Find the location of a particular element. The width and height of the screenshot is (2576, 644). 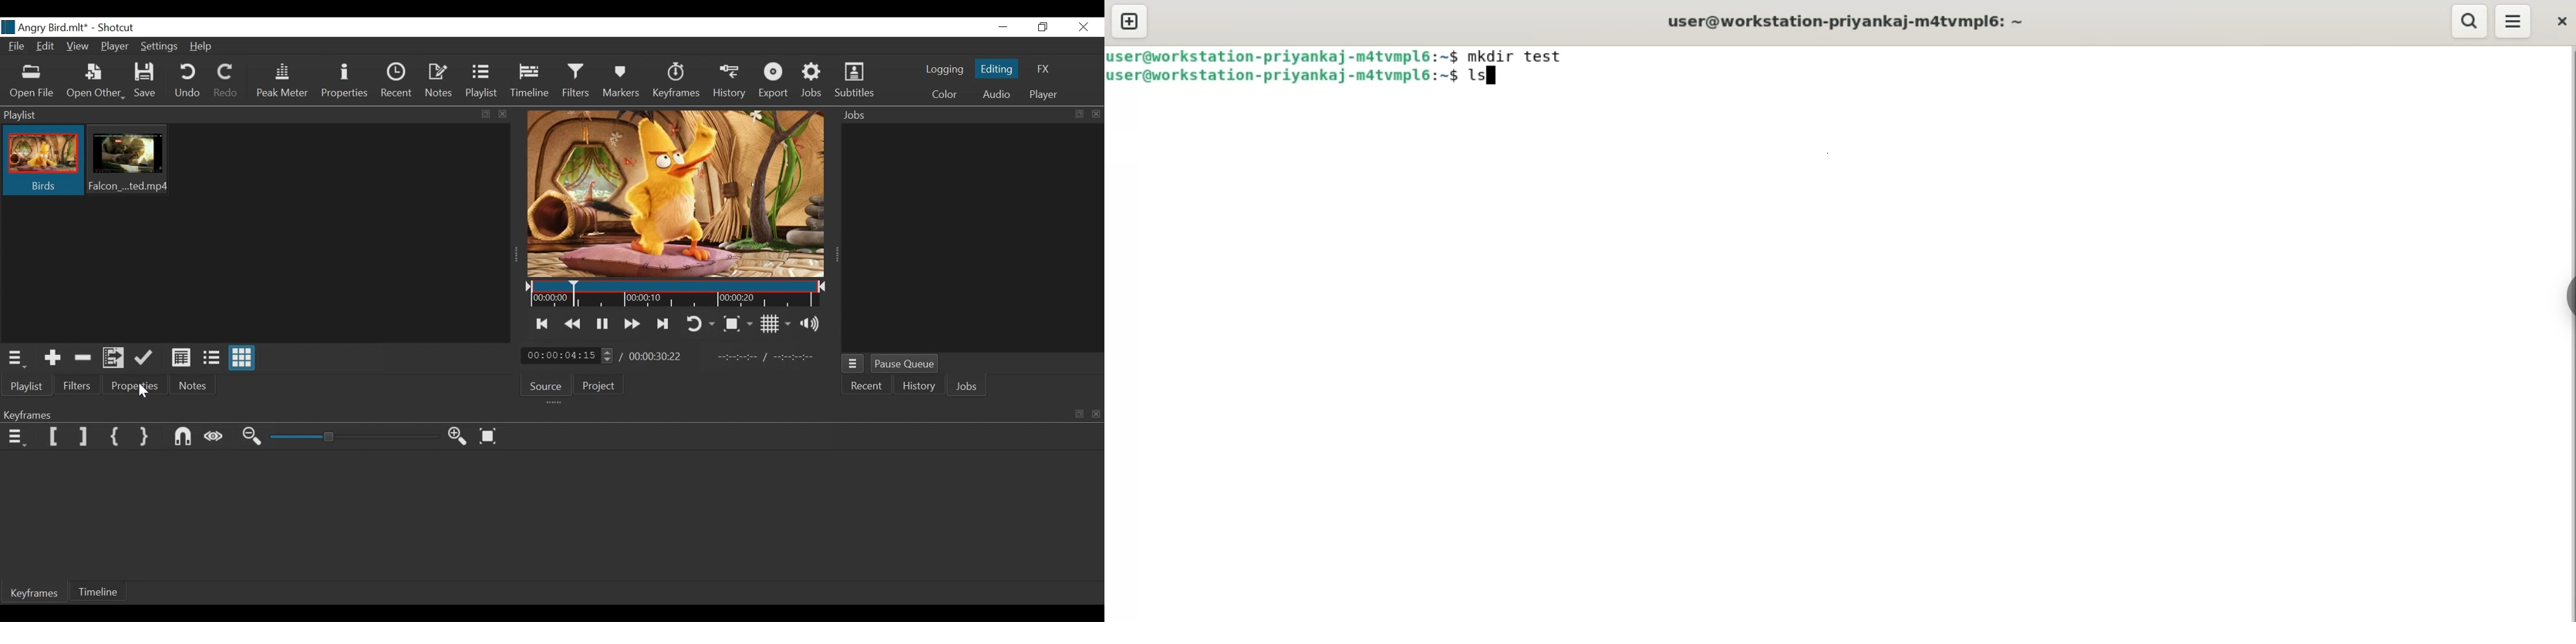

Edit is located at coordinates (47, 48).